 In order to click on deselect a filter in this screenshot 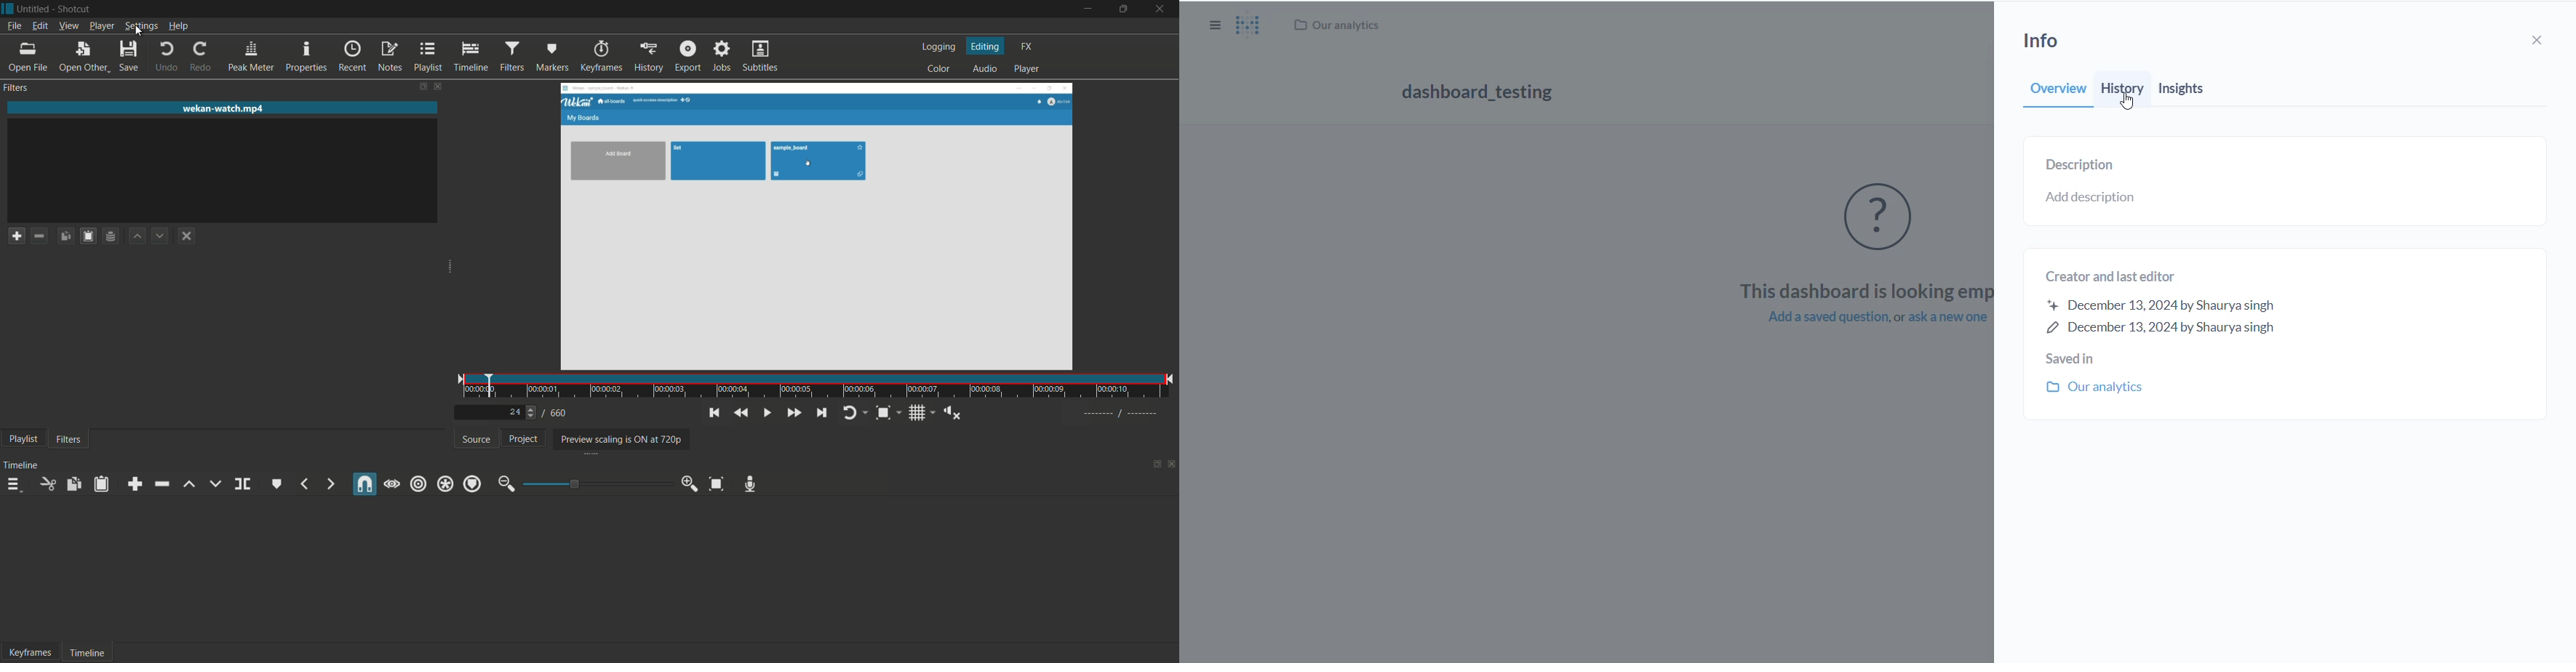, I will do `click(186, 236)`.